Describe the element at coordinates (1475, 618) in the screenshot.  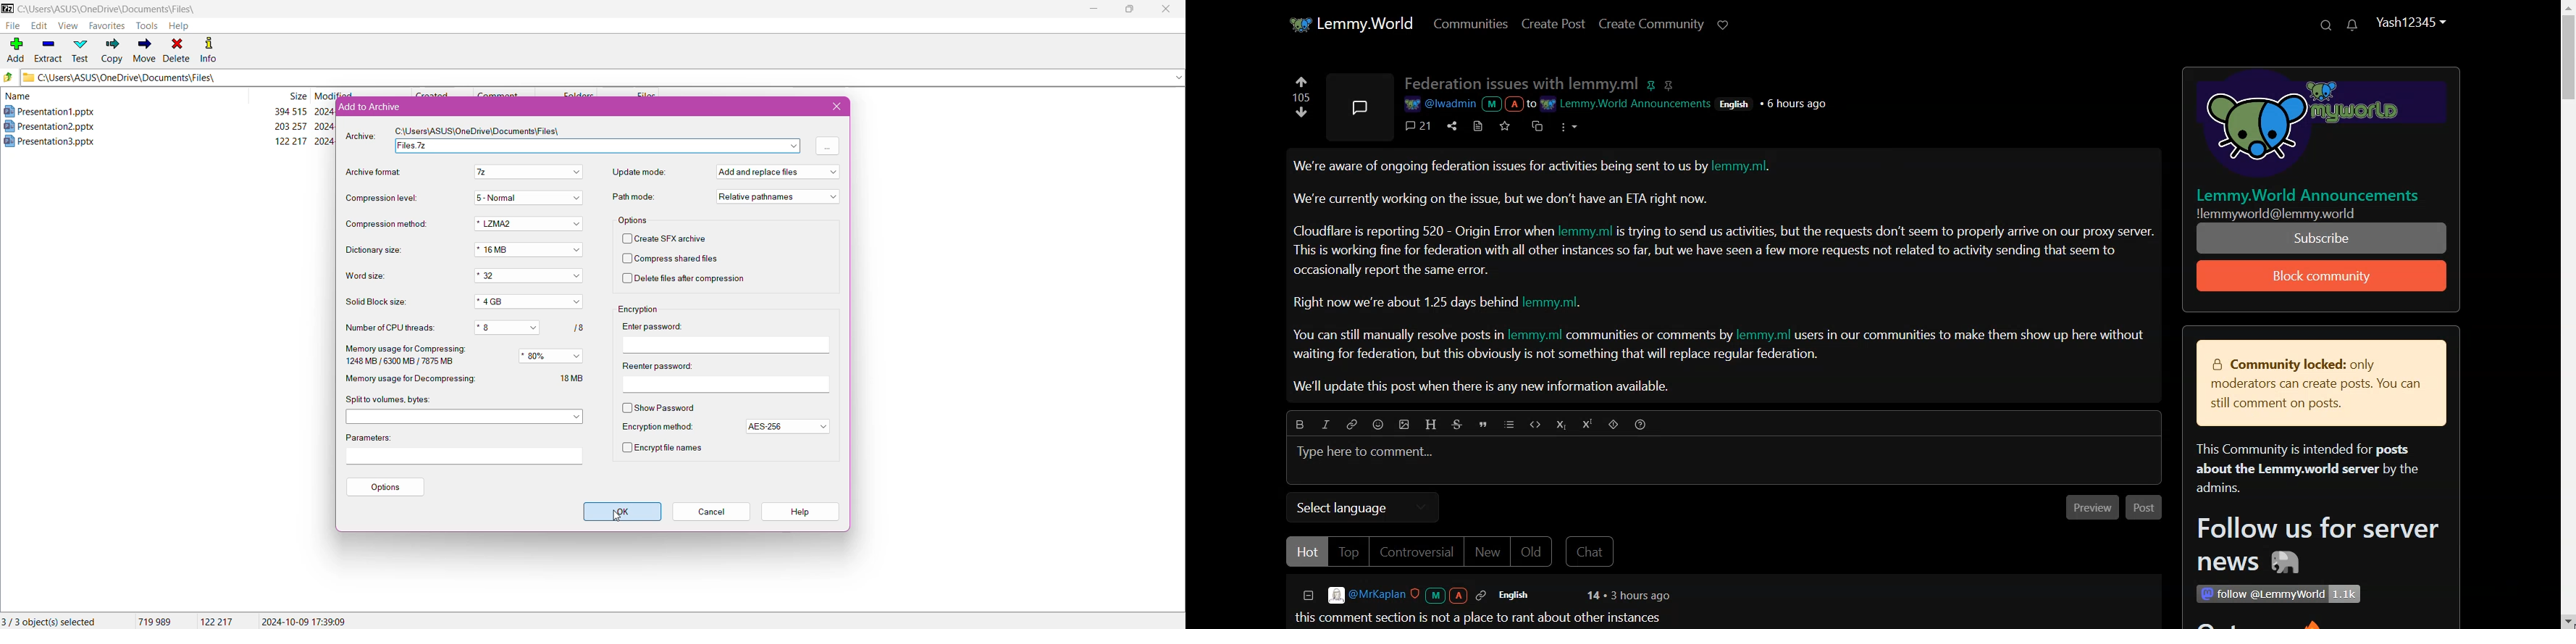
I see `this comment section is not a place to rant about other instances` at that location.